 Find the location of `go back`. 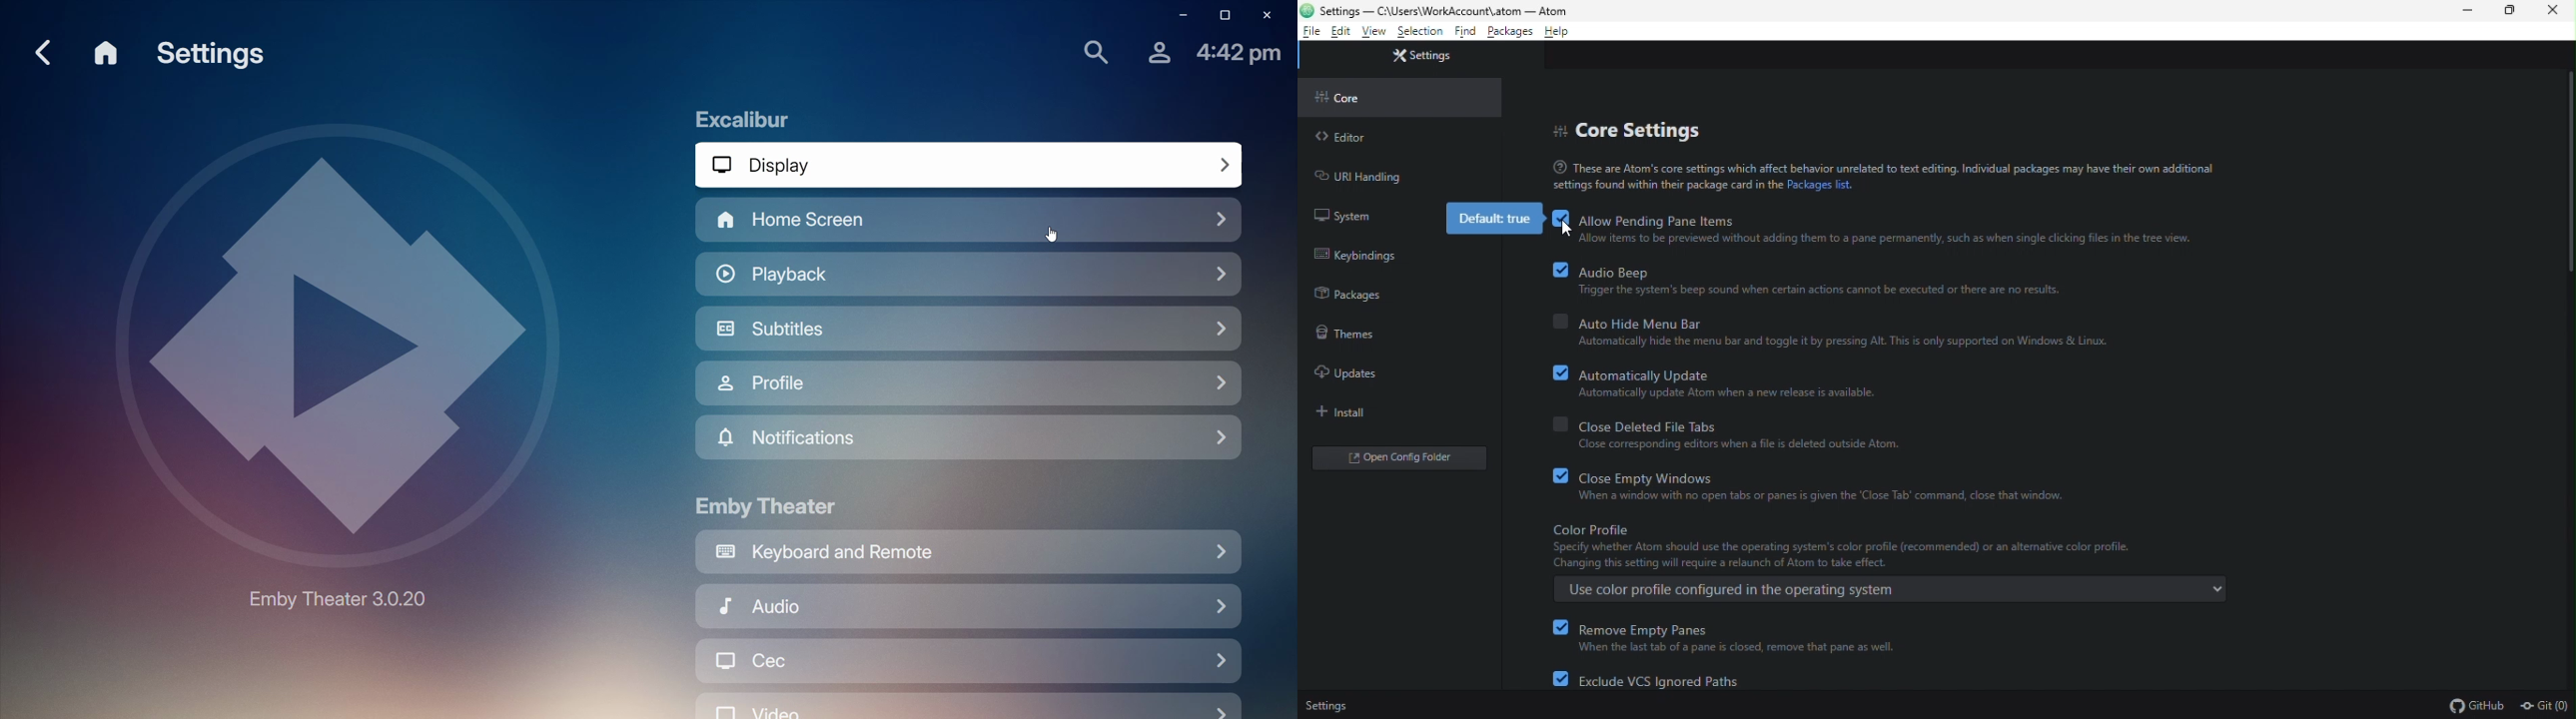

go back is located at coordinates (49, 53).